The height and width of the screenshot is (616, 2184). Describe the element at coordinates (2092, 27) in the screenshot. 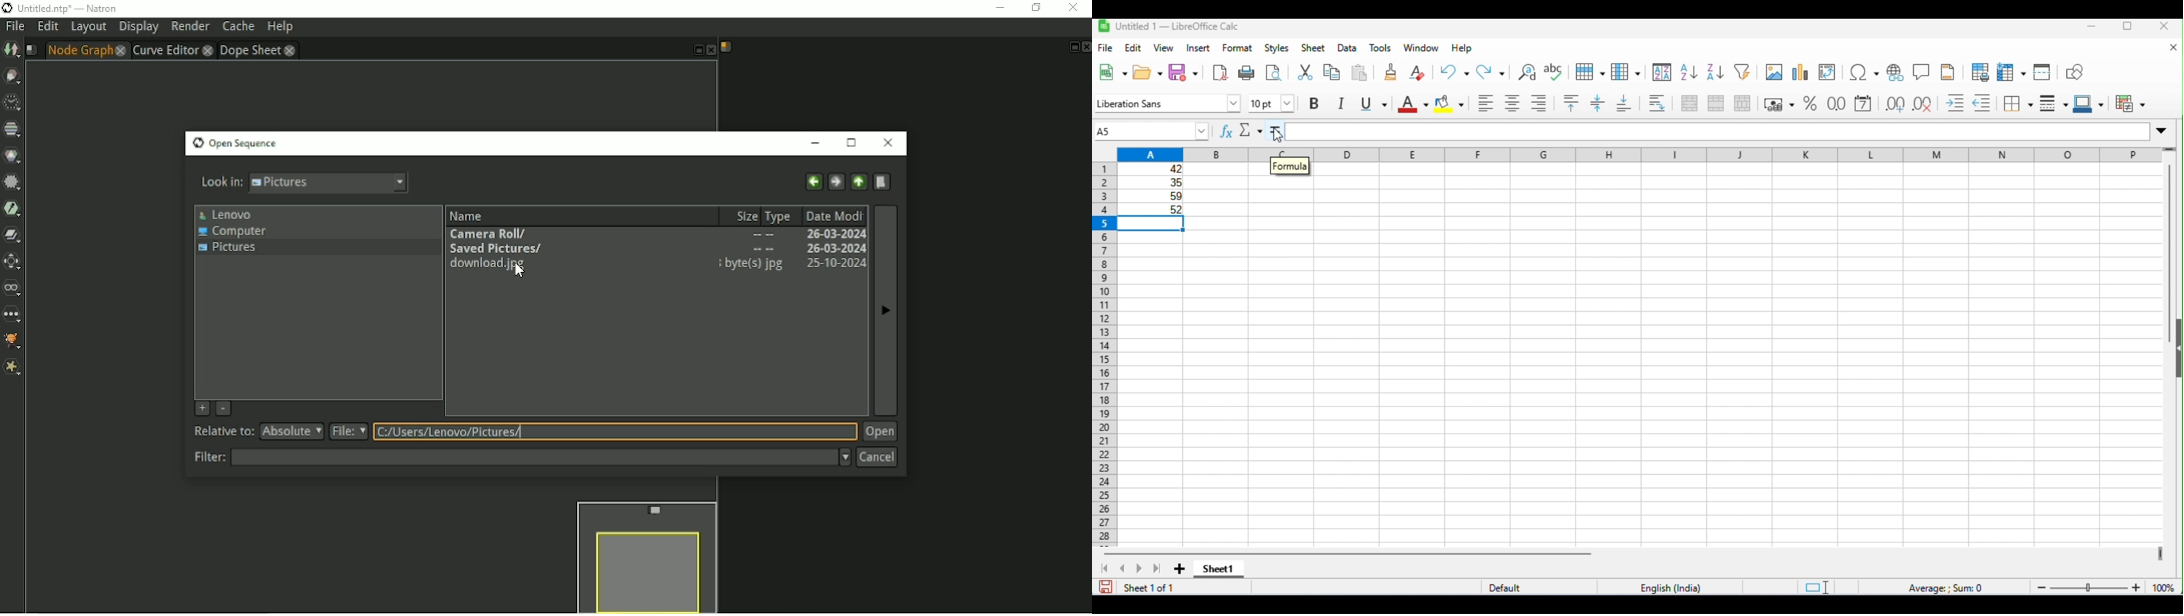

I see `minimize` at that location.